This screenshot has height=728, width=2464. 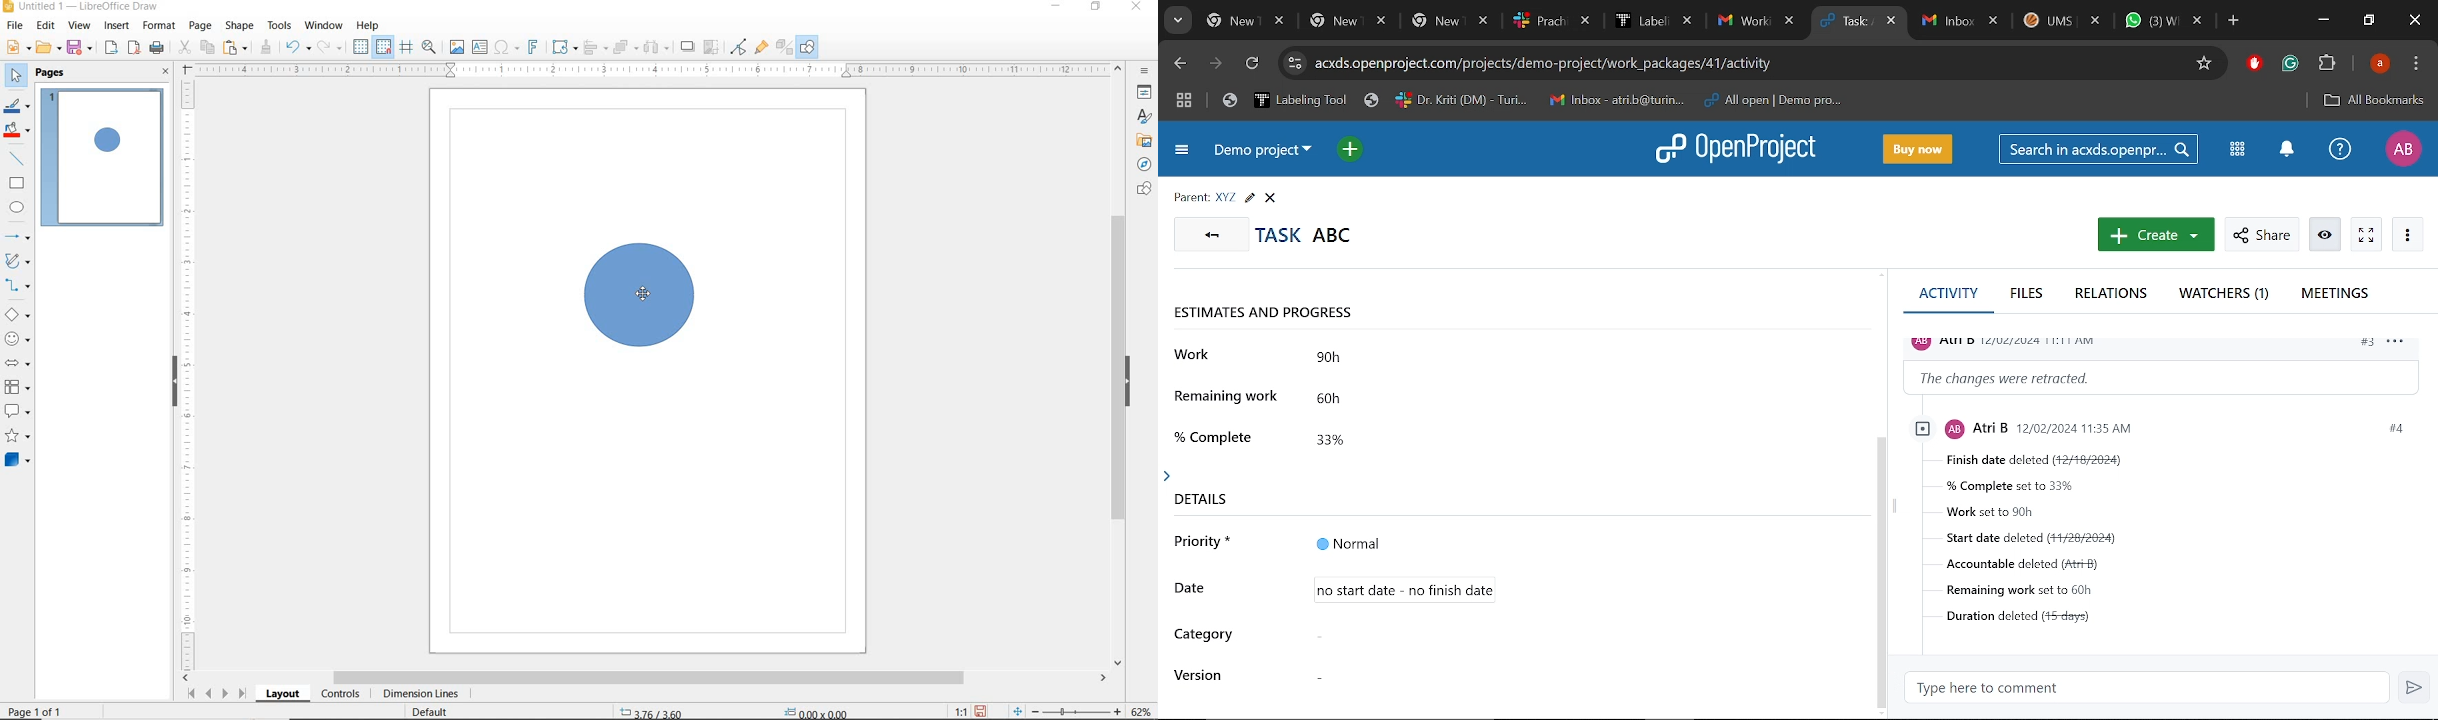 I want to click on Bookmarked tabs, so click(x=1536, y=101).